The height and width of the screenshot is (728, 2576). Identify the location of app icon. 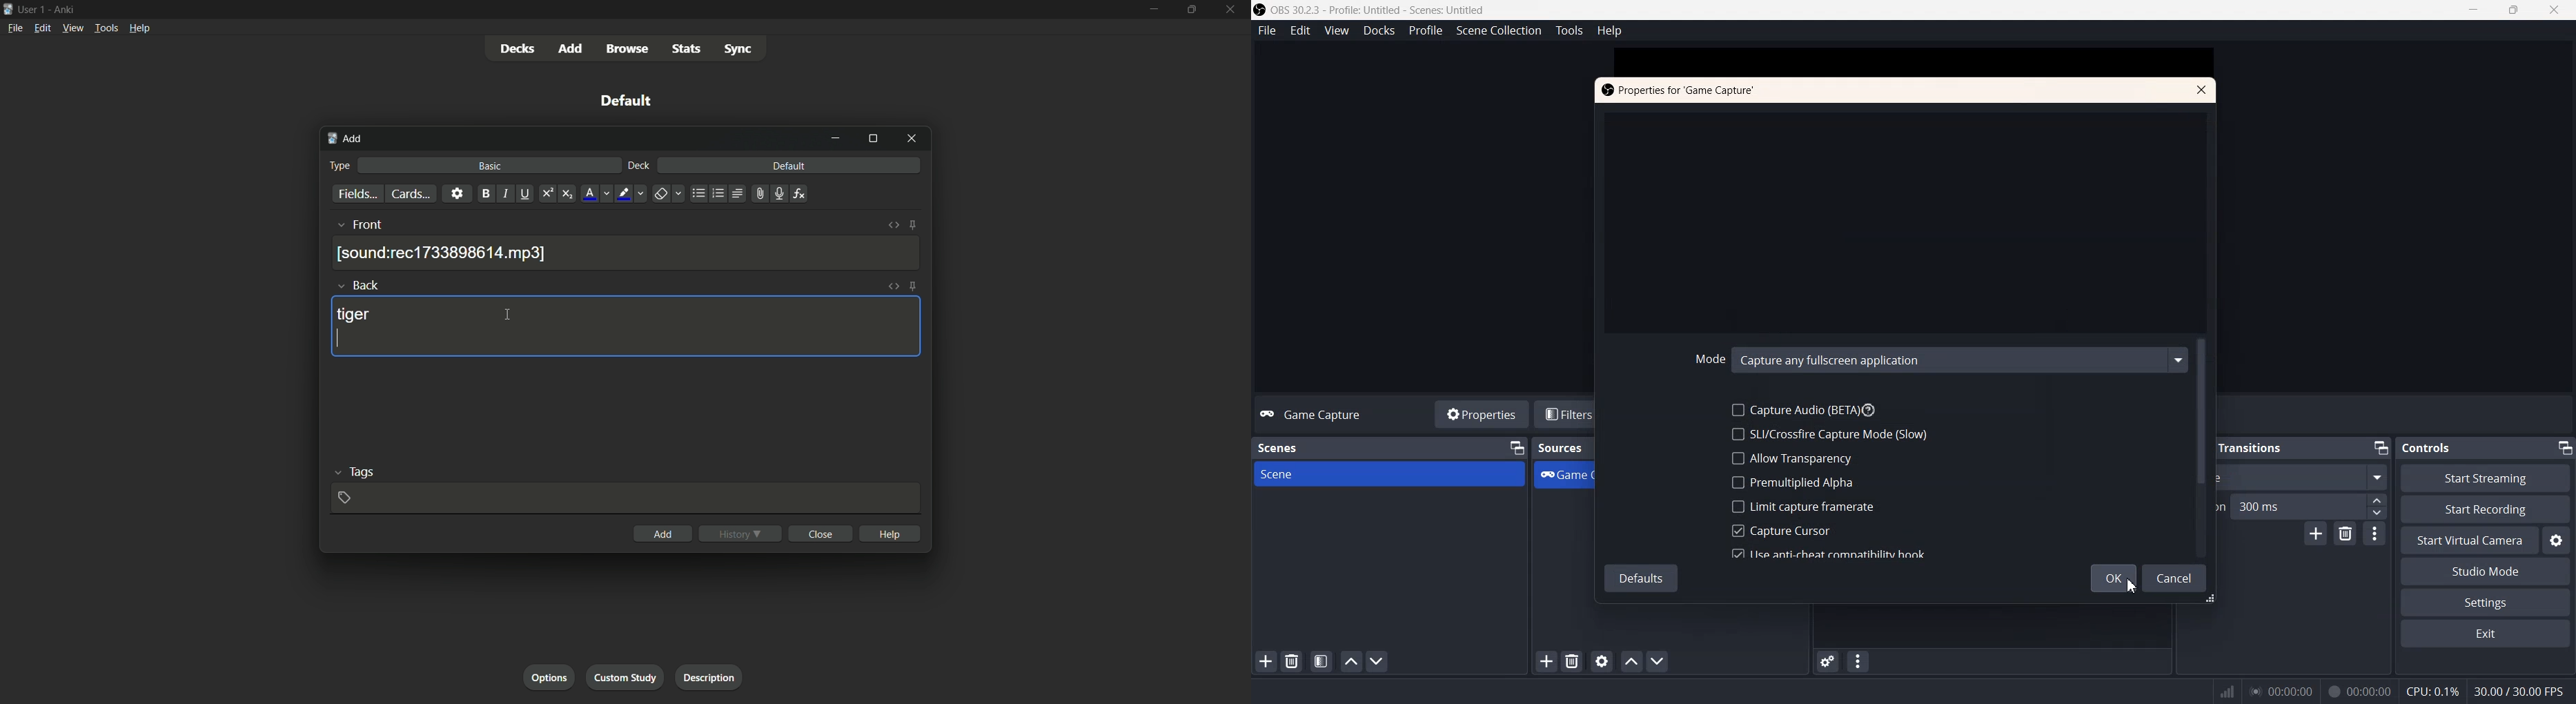
(8, 8).